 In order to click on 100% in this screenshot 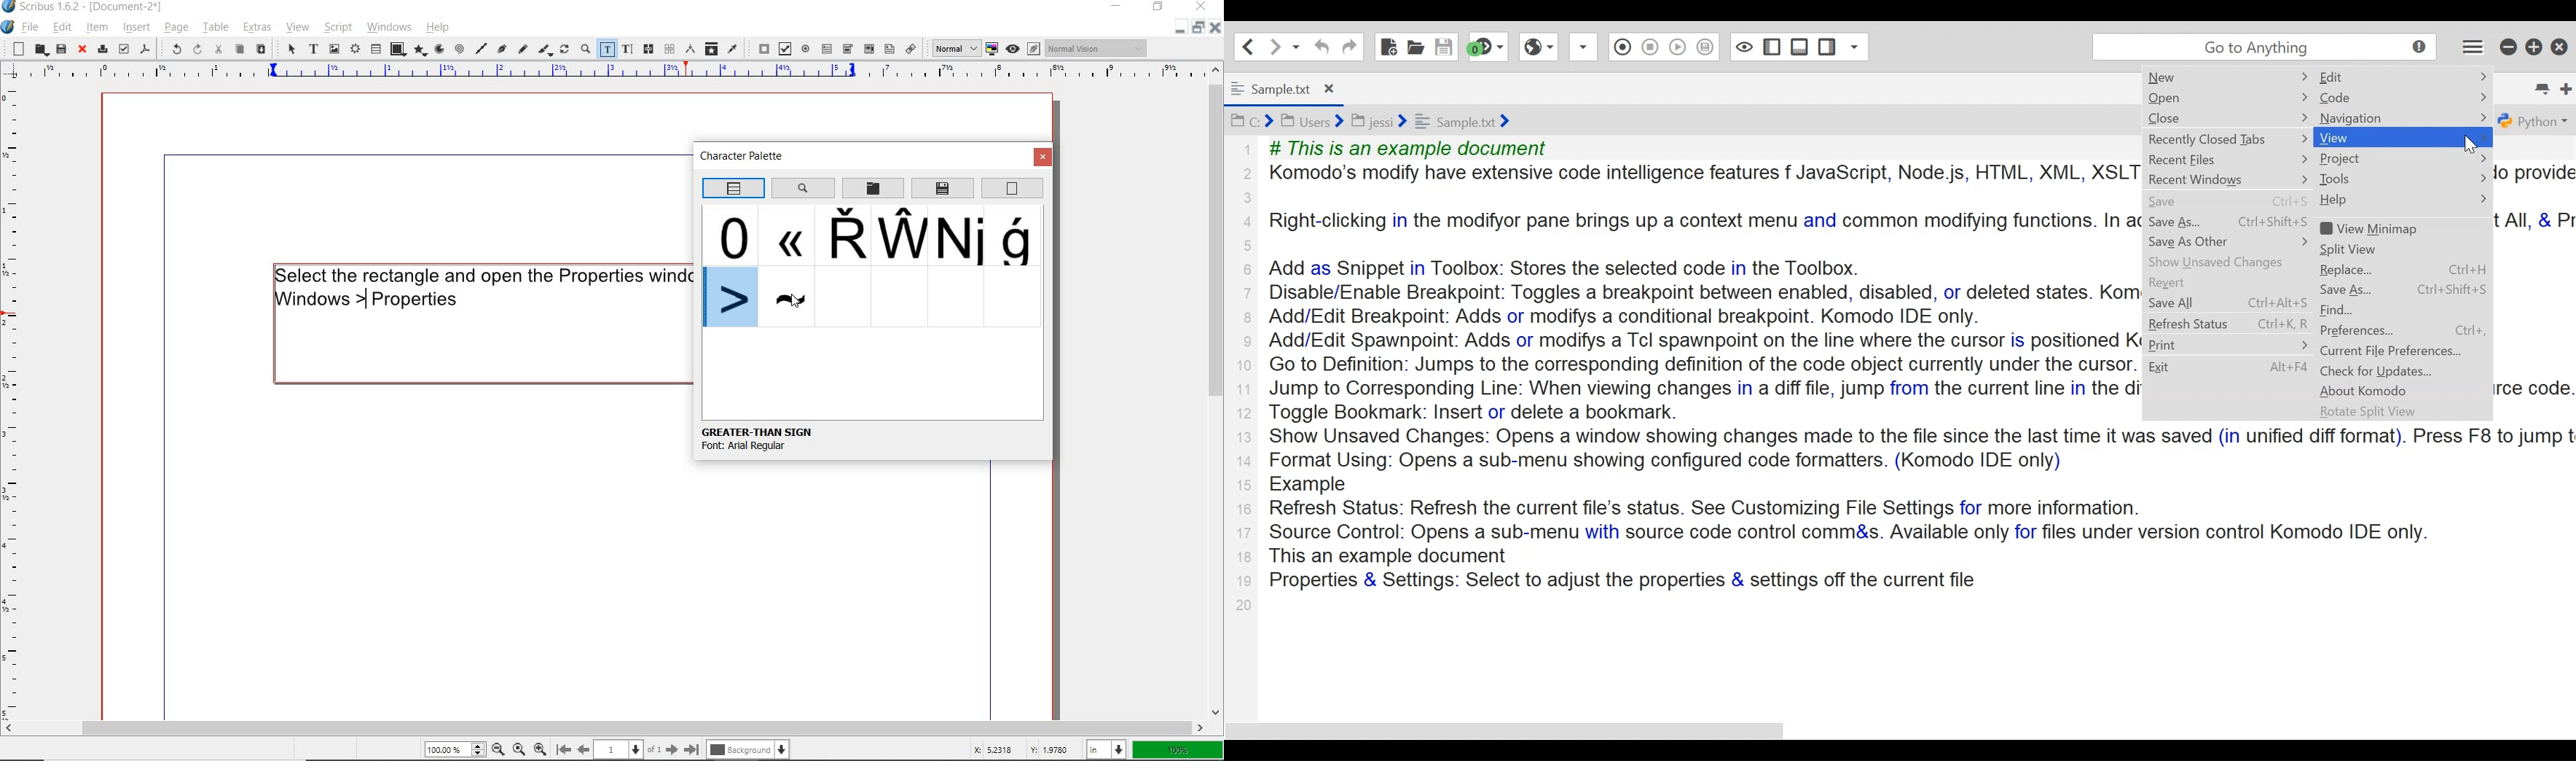, I will do `click(1179, 750)`.